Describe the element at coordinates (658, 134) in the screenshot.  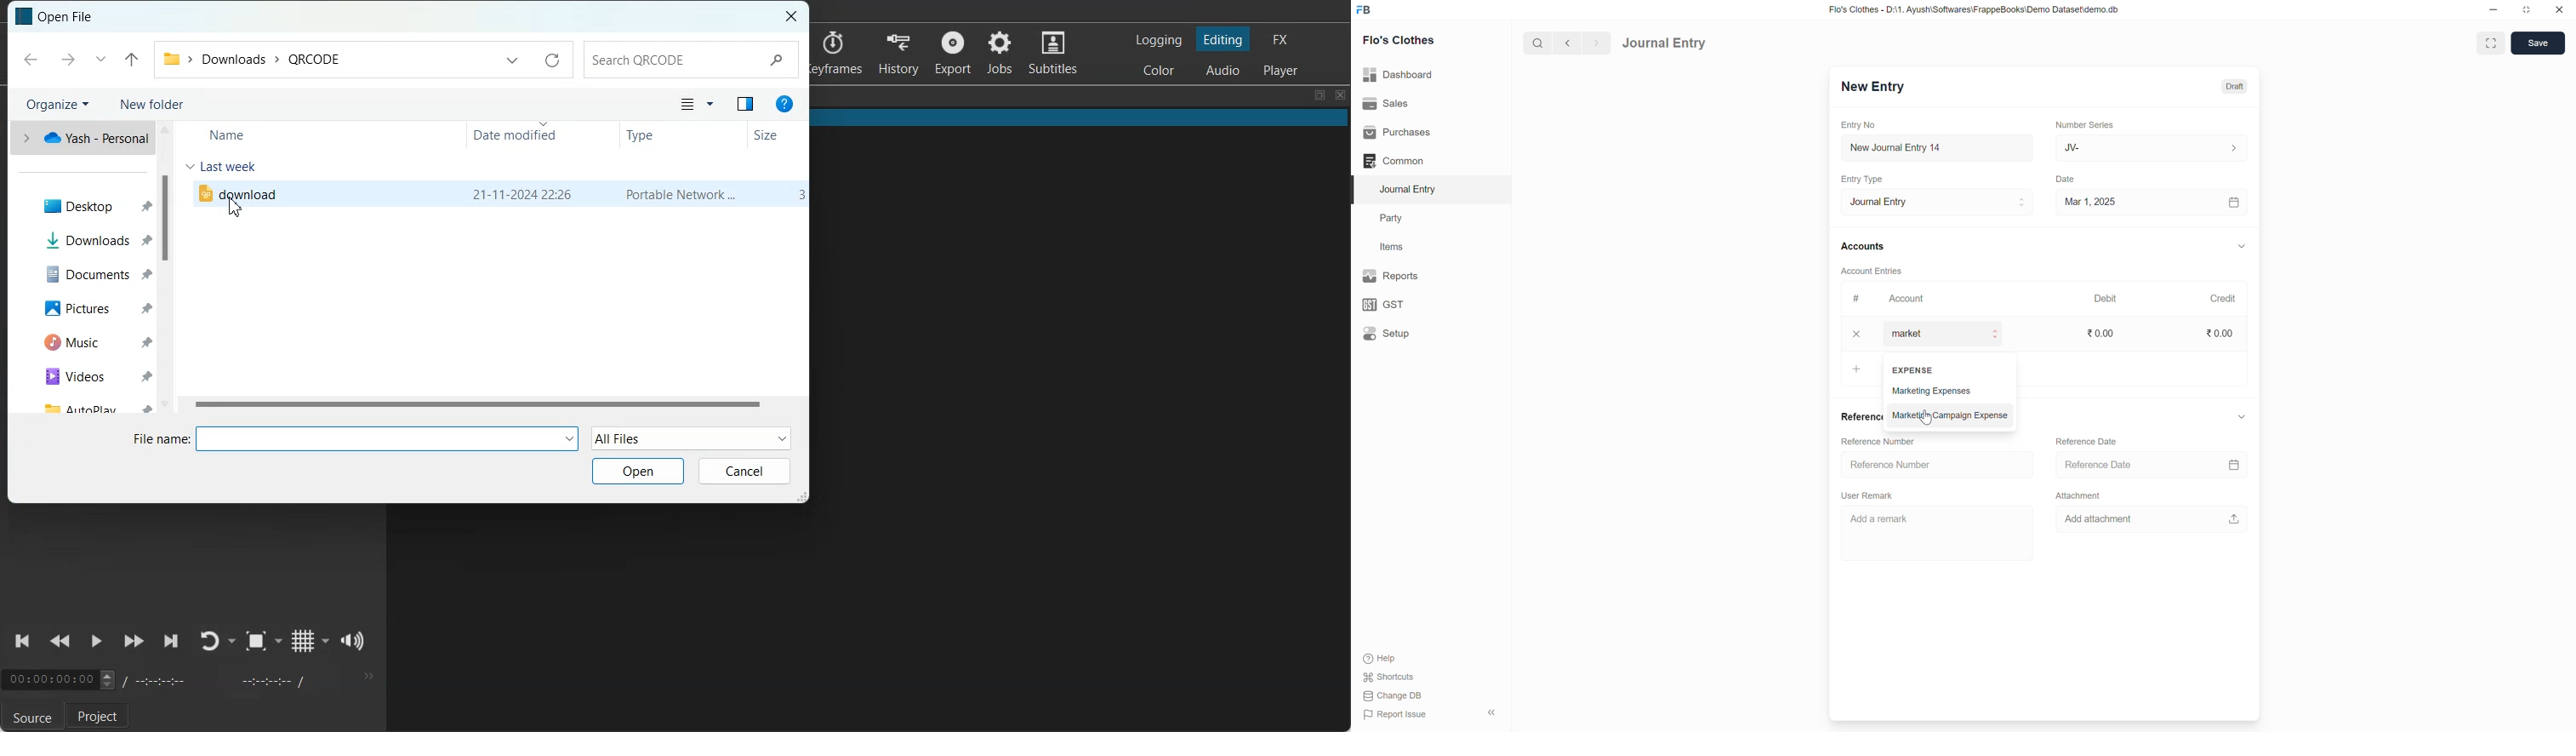
I see `Type` at that location.